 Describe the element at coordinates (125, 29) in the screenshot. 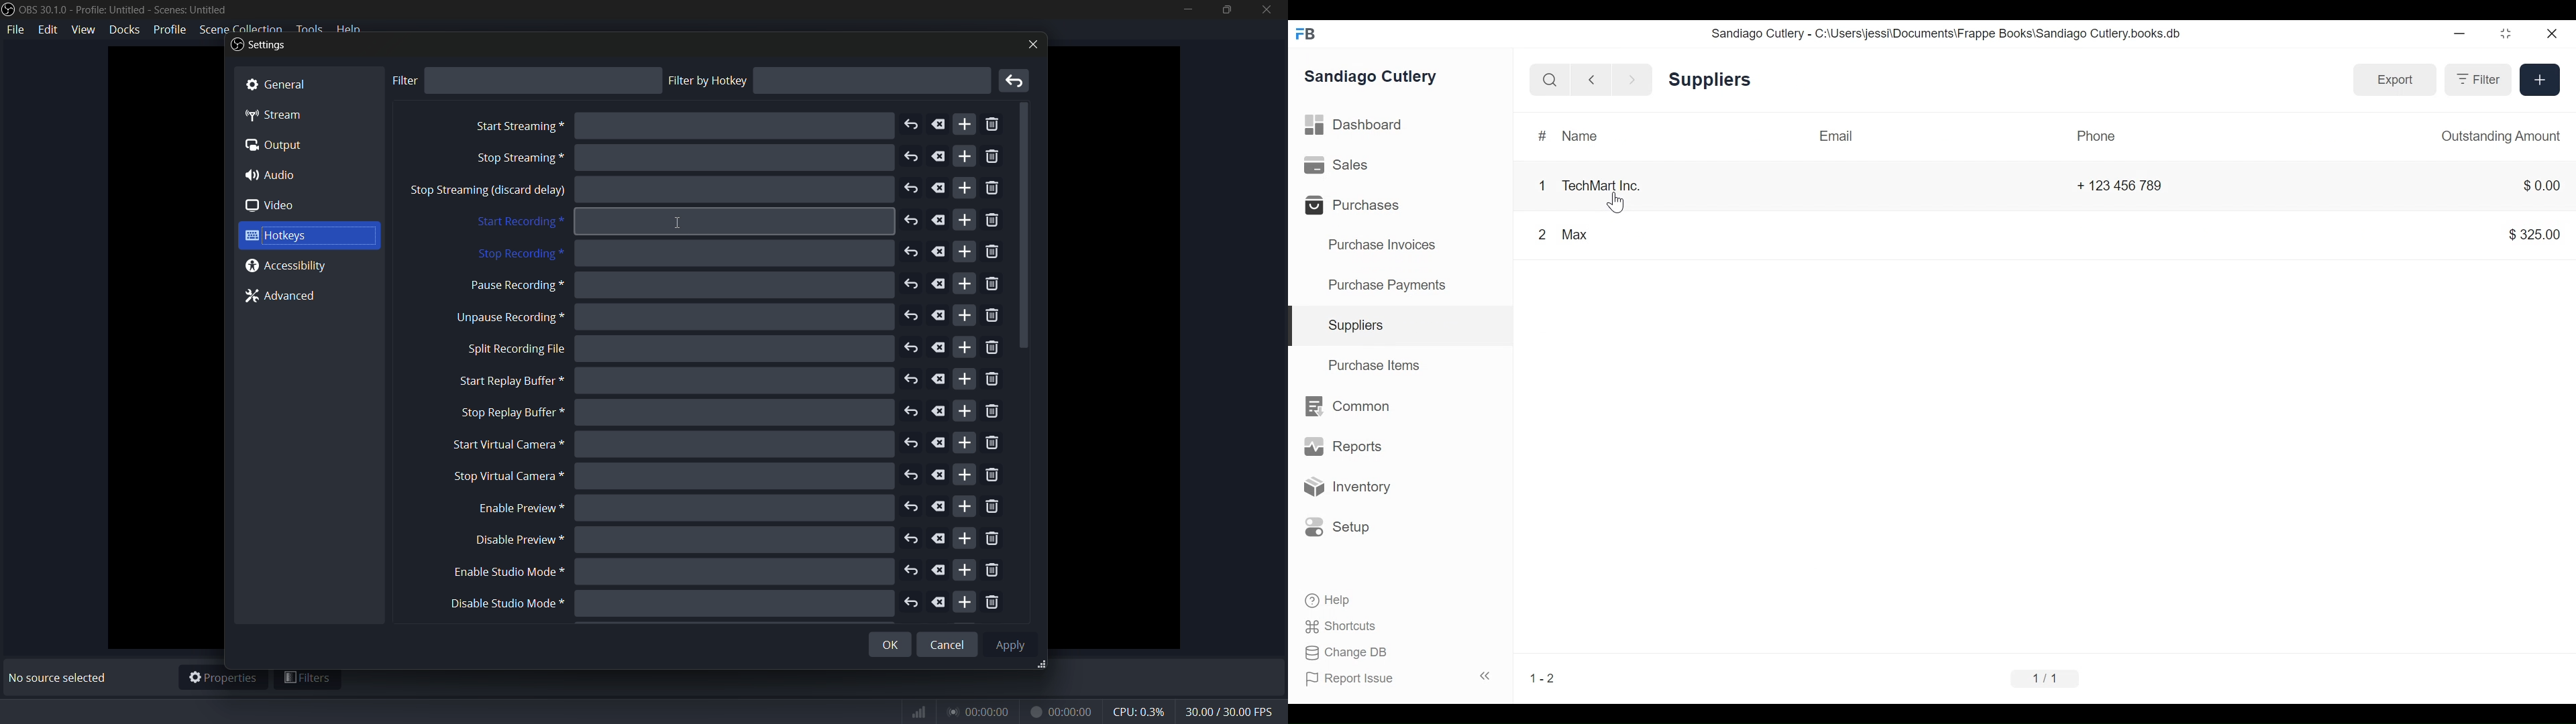

I see `docks menu` at that location.